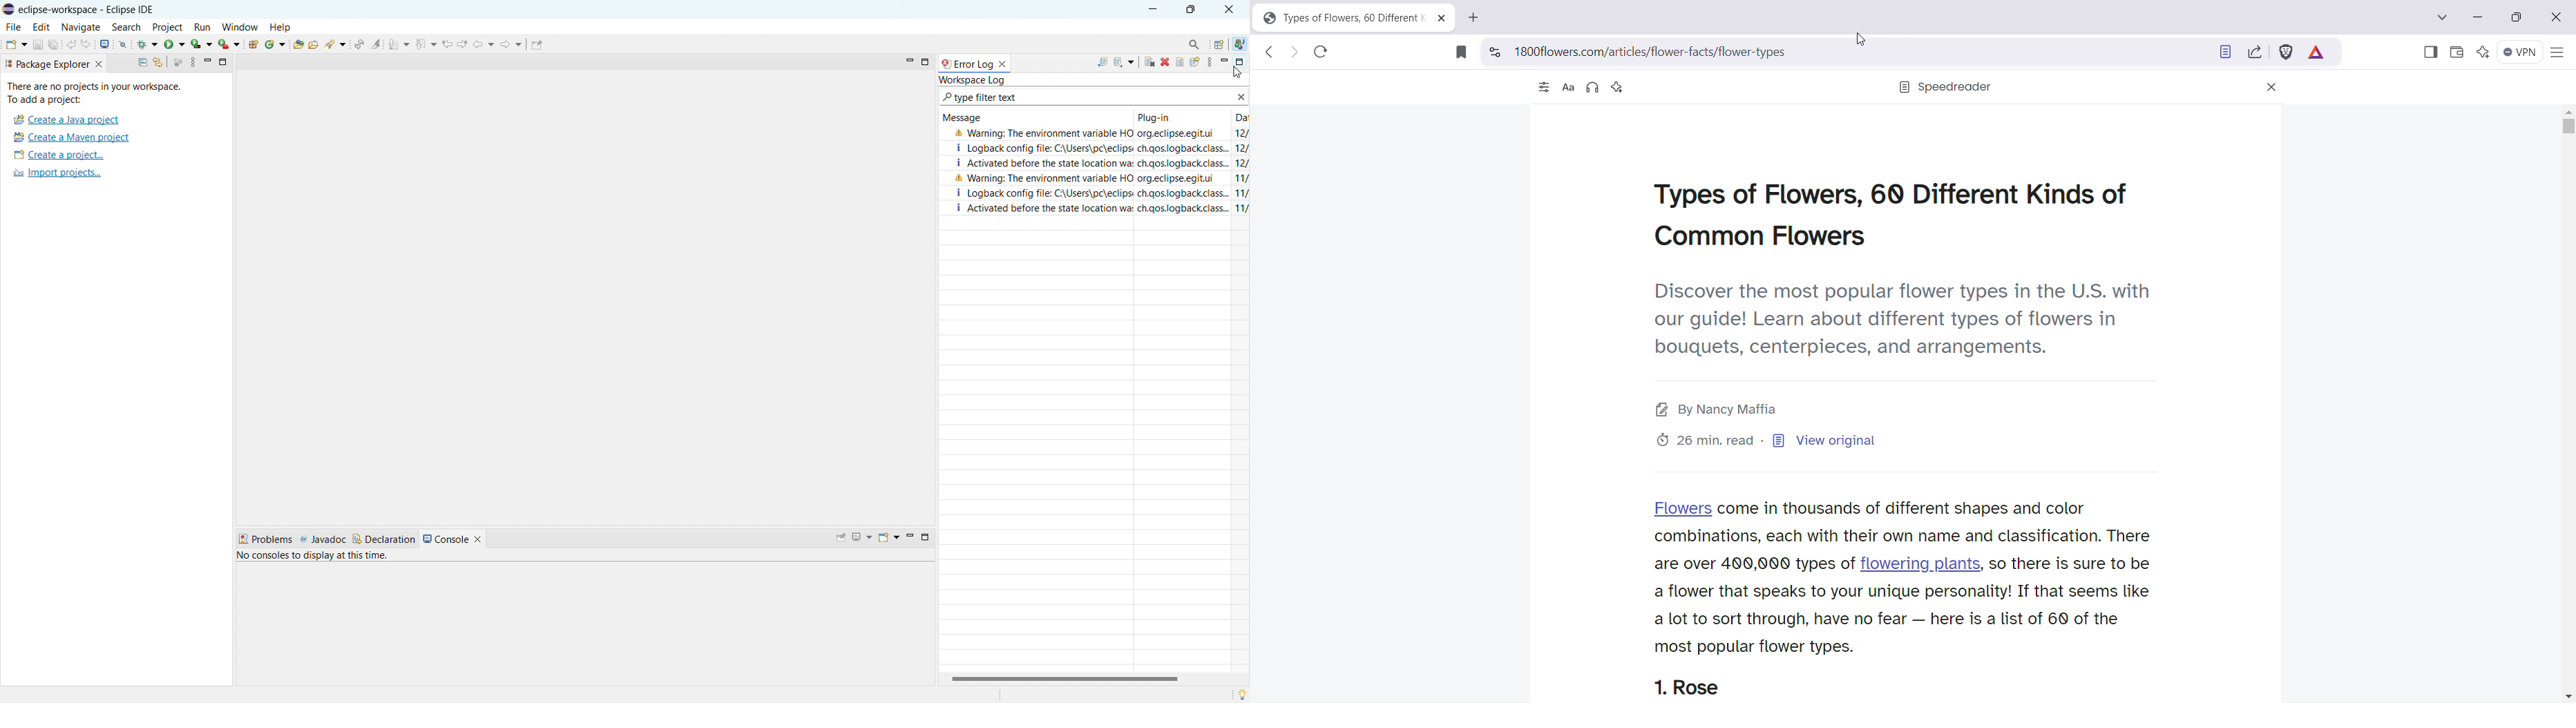  Describe the element at coordinates (1753, 564) in the screenshot. I see `are over 400,000 types of` at that location.